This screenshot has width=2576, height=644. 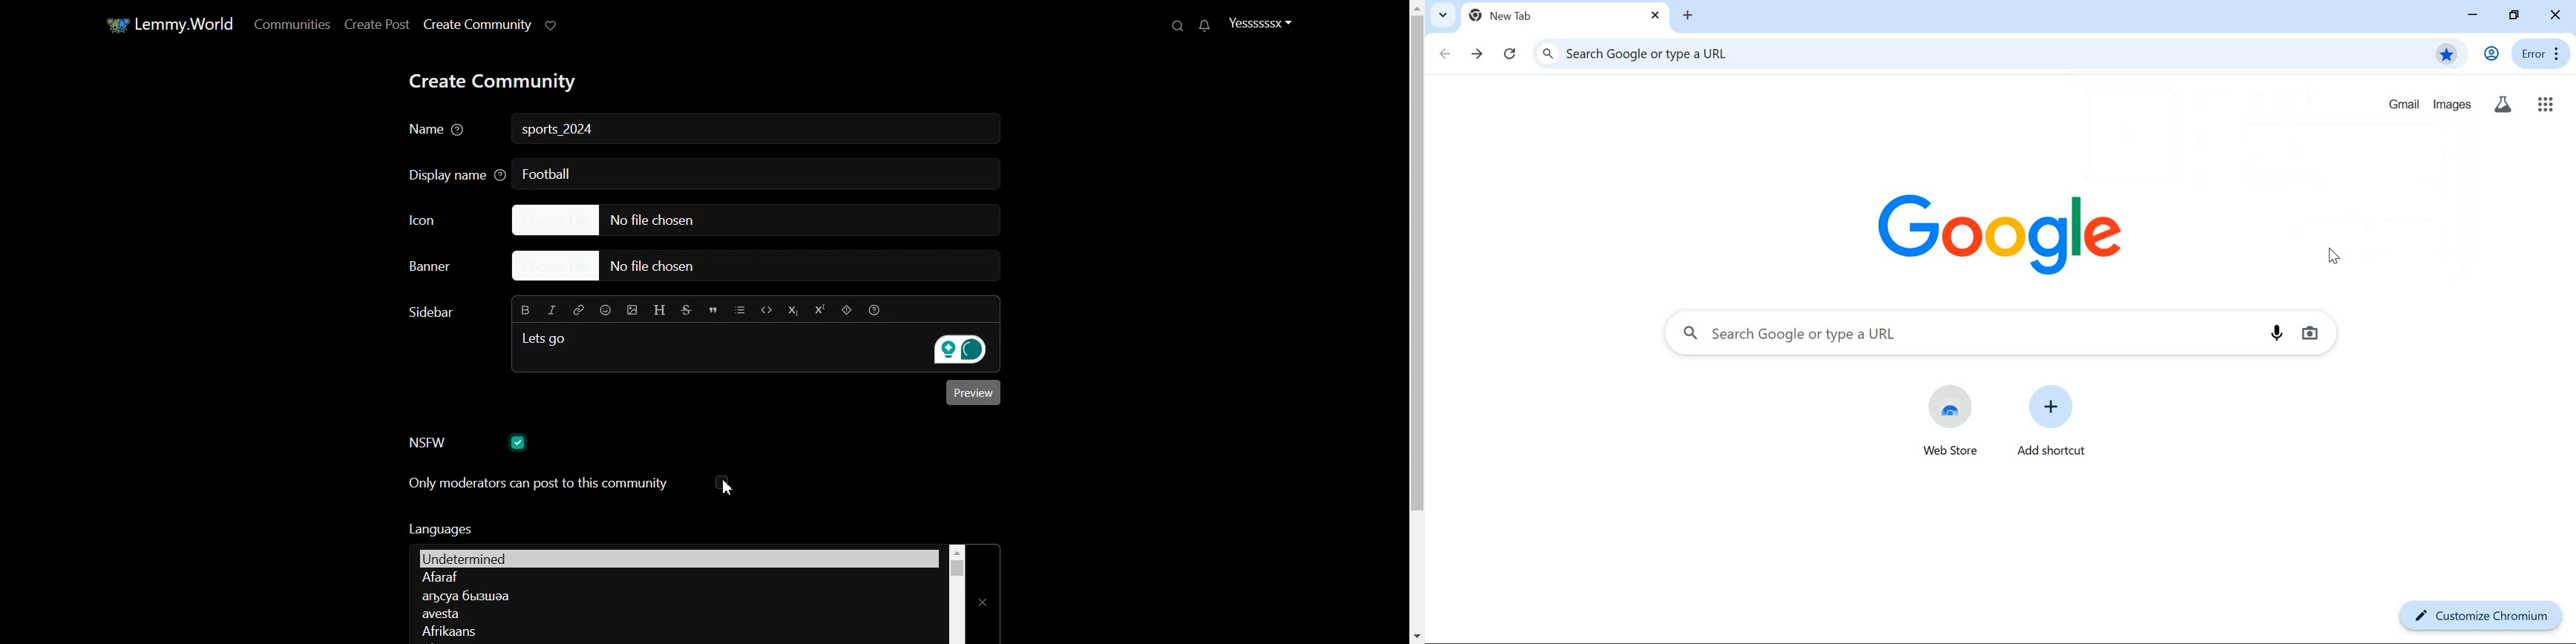 I want to click on gmail, so click(x=2403, y=106).